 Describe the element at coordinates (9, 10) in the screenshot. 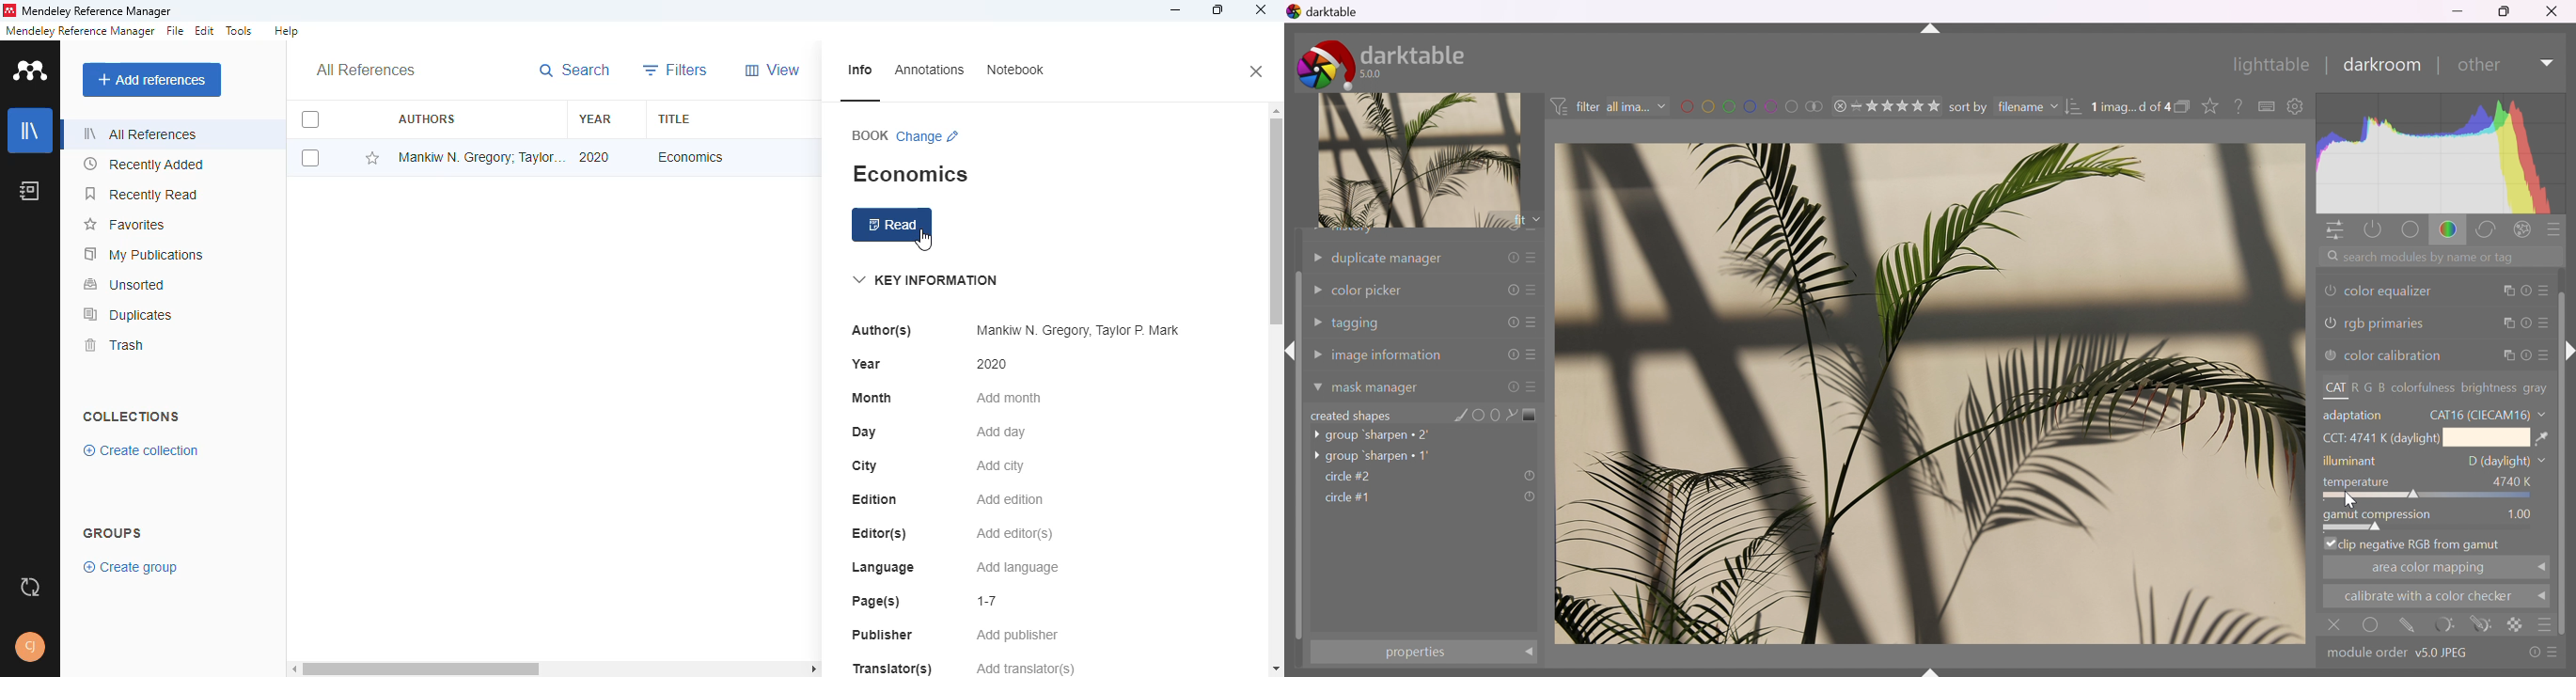

I see `logo` at that location.